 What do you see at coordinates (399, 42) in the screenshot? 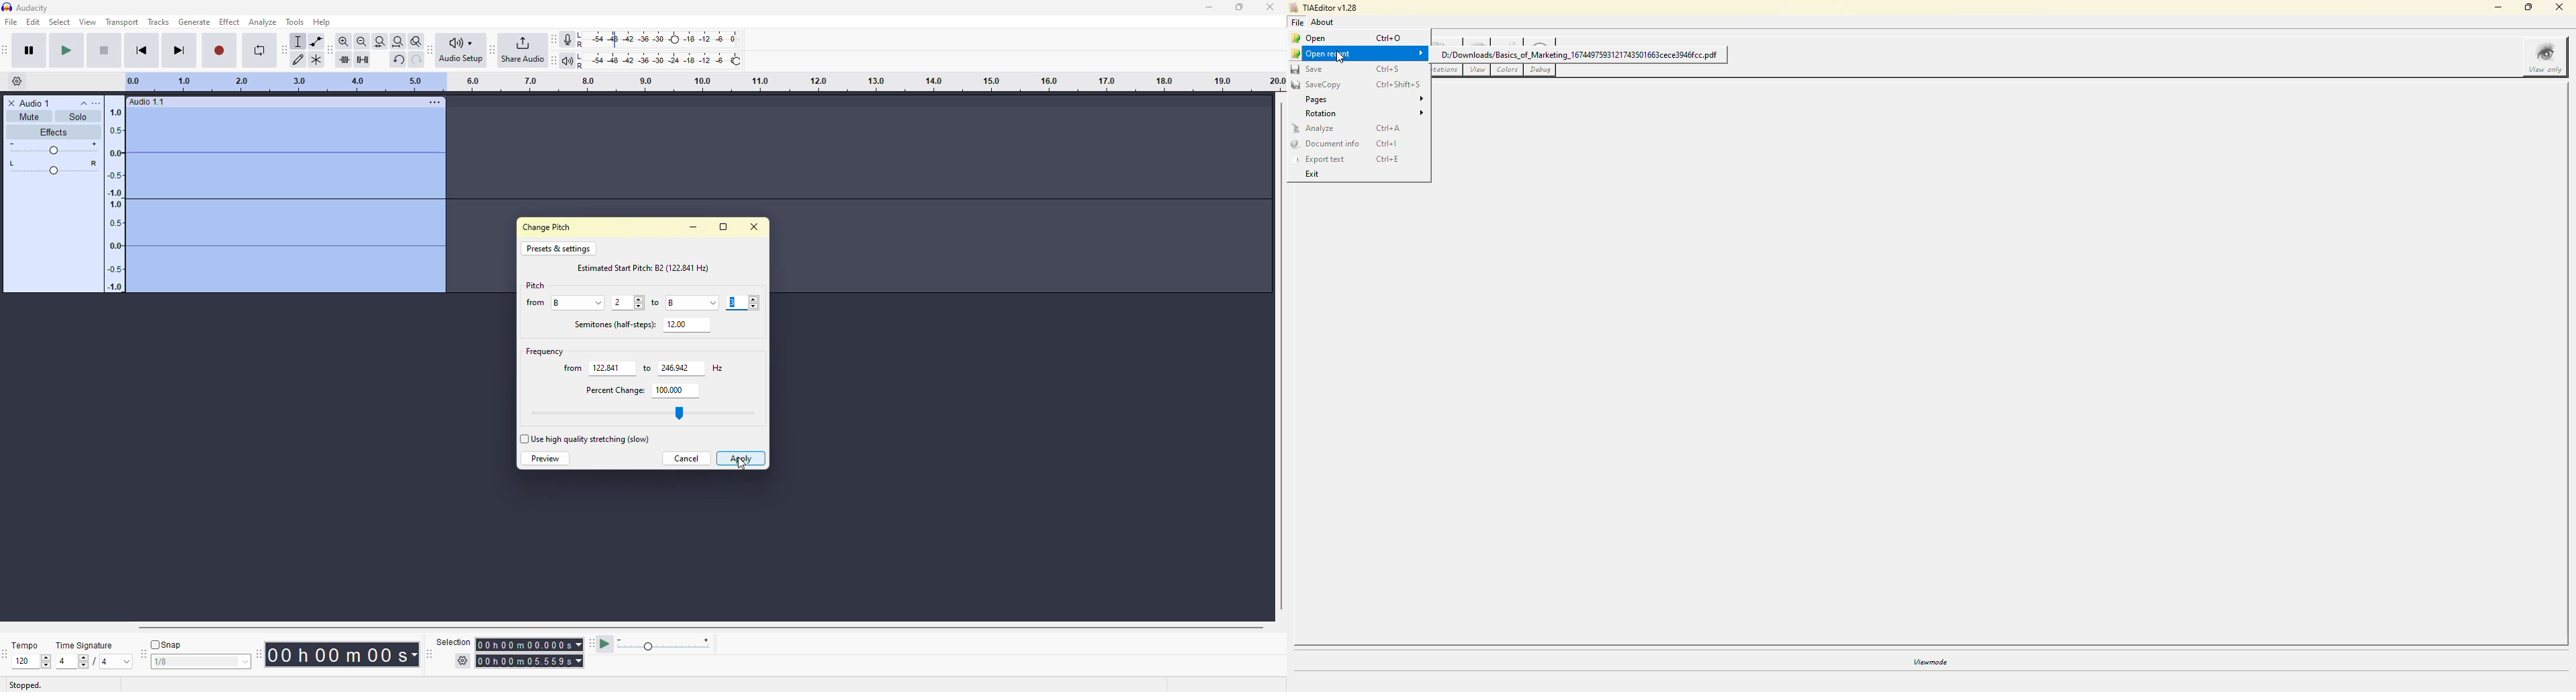
I see `fit project to width` at bounding box center [399, 42].